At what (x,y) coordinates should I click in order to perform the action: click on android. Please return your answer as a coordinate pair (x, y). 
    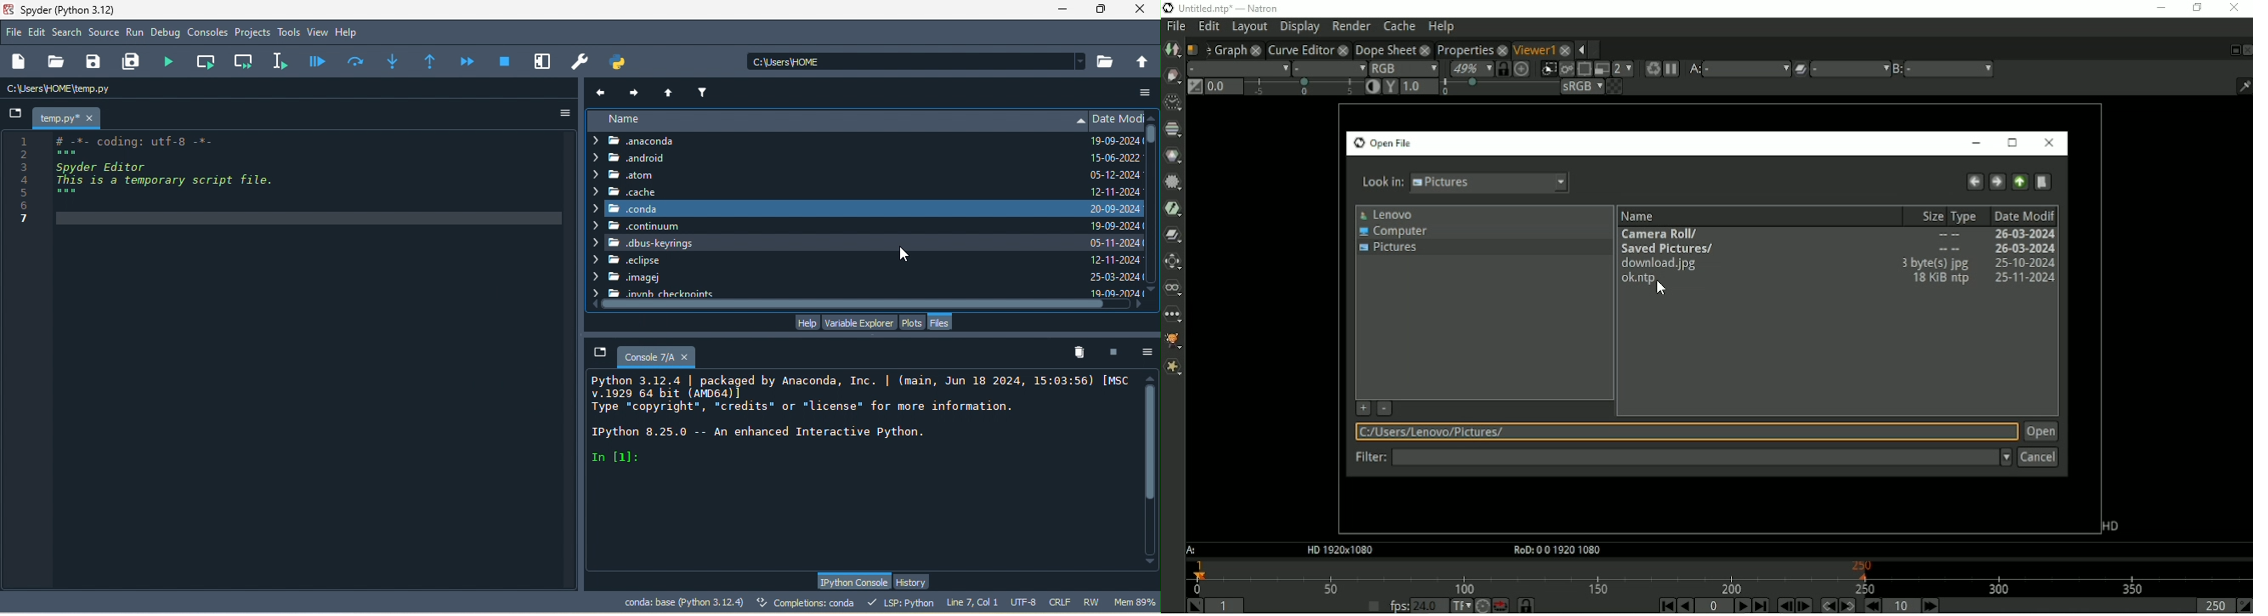
    Looking at the image, I should click on (640, 159).